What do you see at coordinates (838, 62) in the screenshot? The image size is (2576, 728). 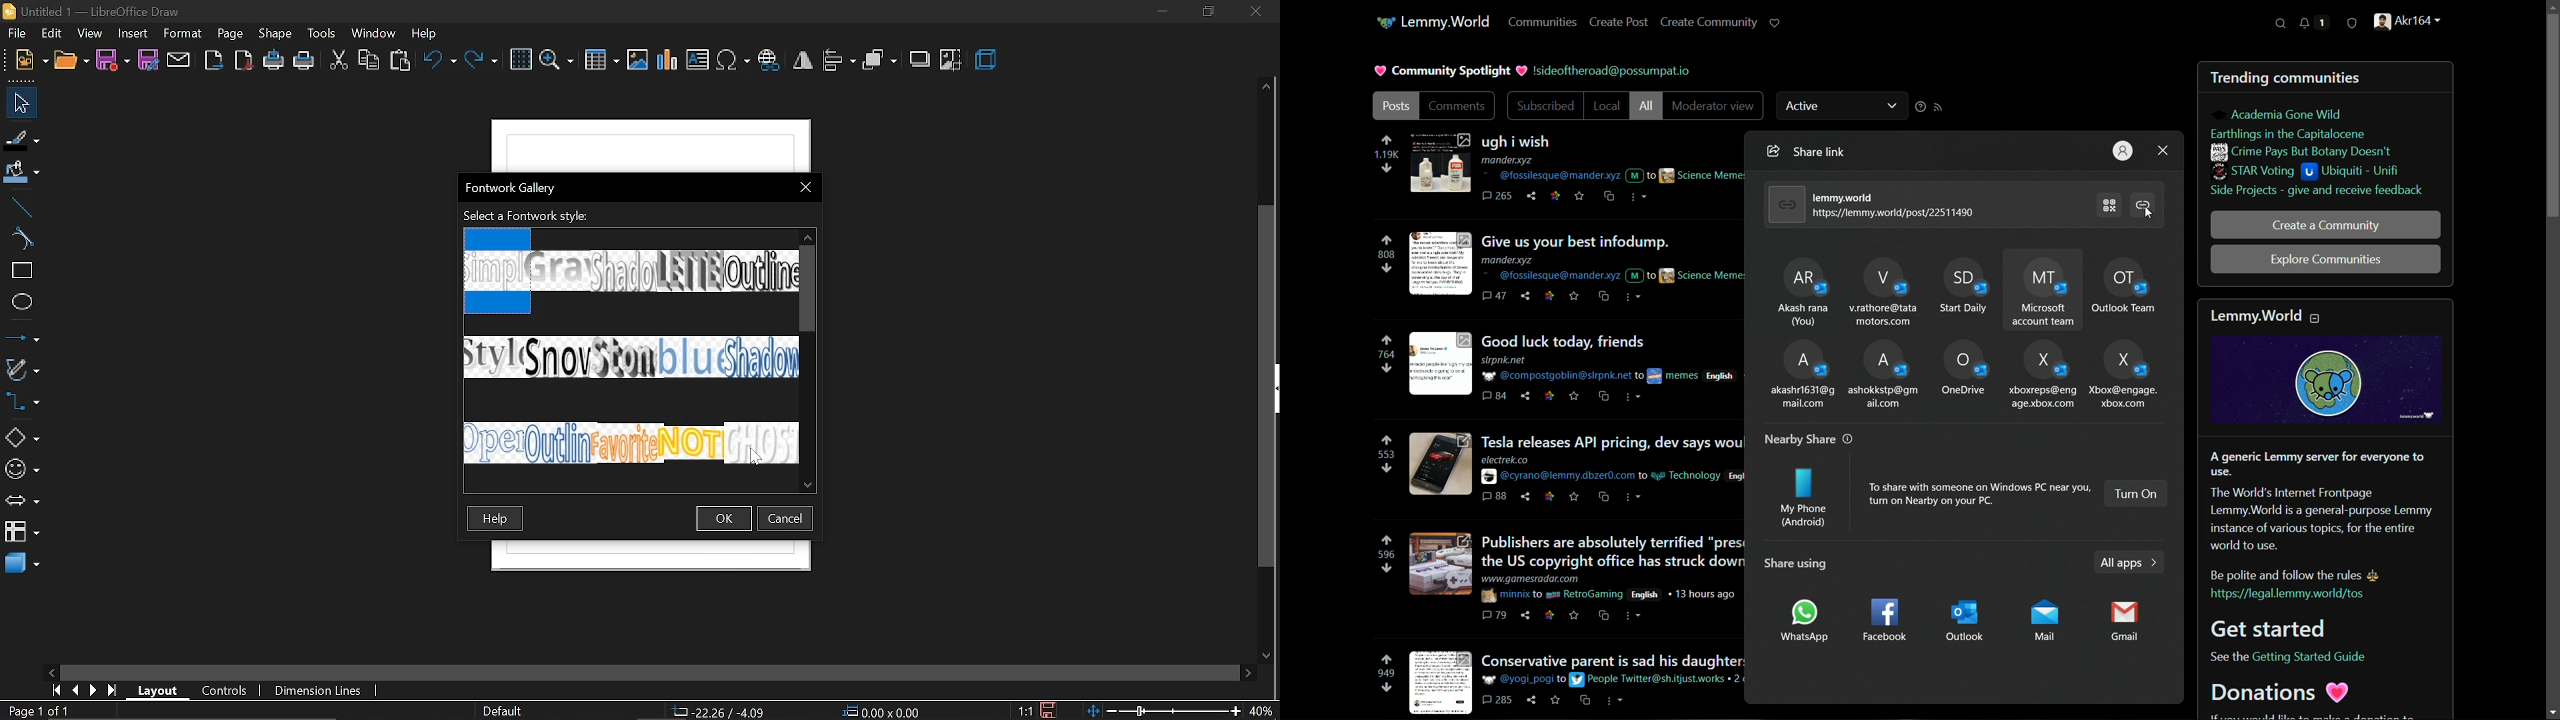 I see `align` at bounding box center [838, 62].